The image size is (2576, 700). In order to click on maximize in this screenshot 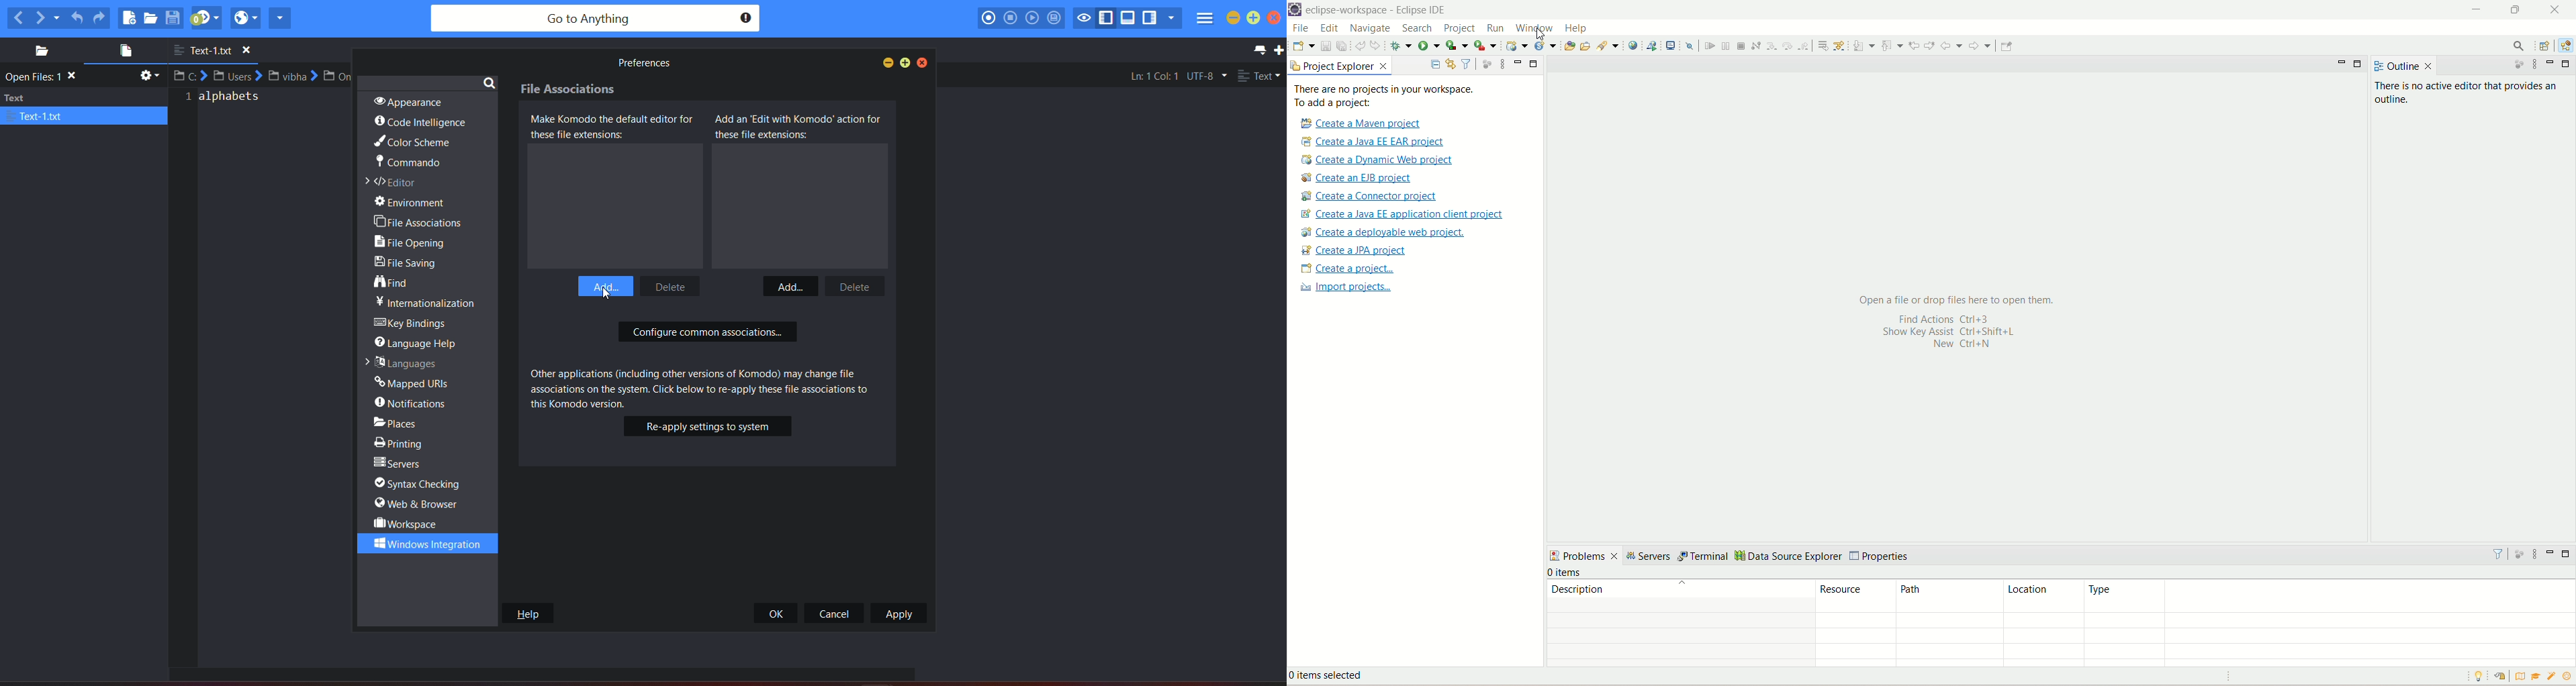, I will do `click(2518, 12)`.